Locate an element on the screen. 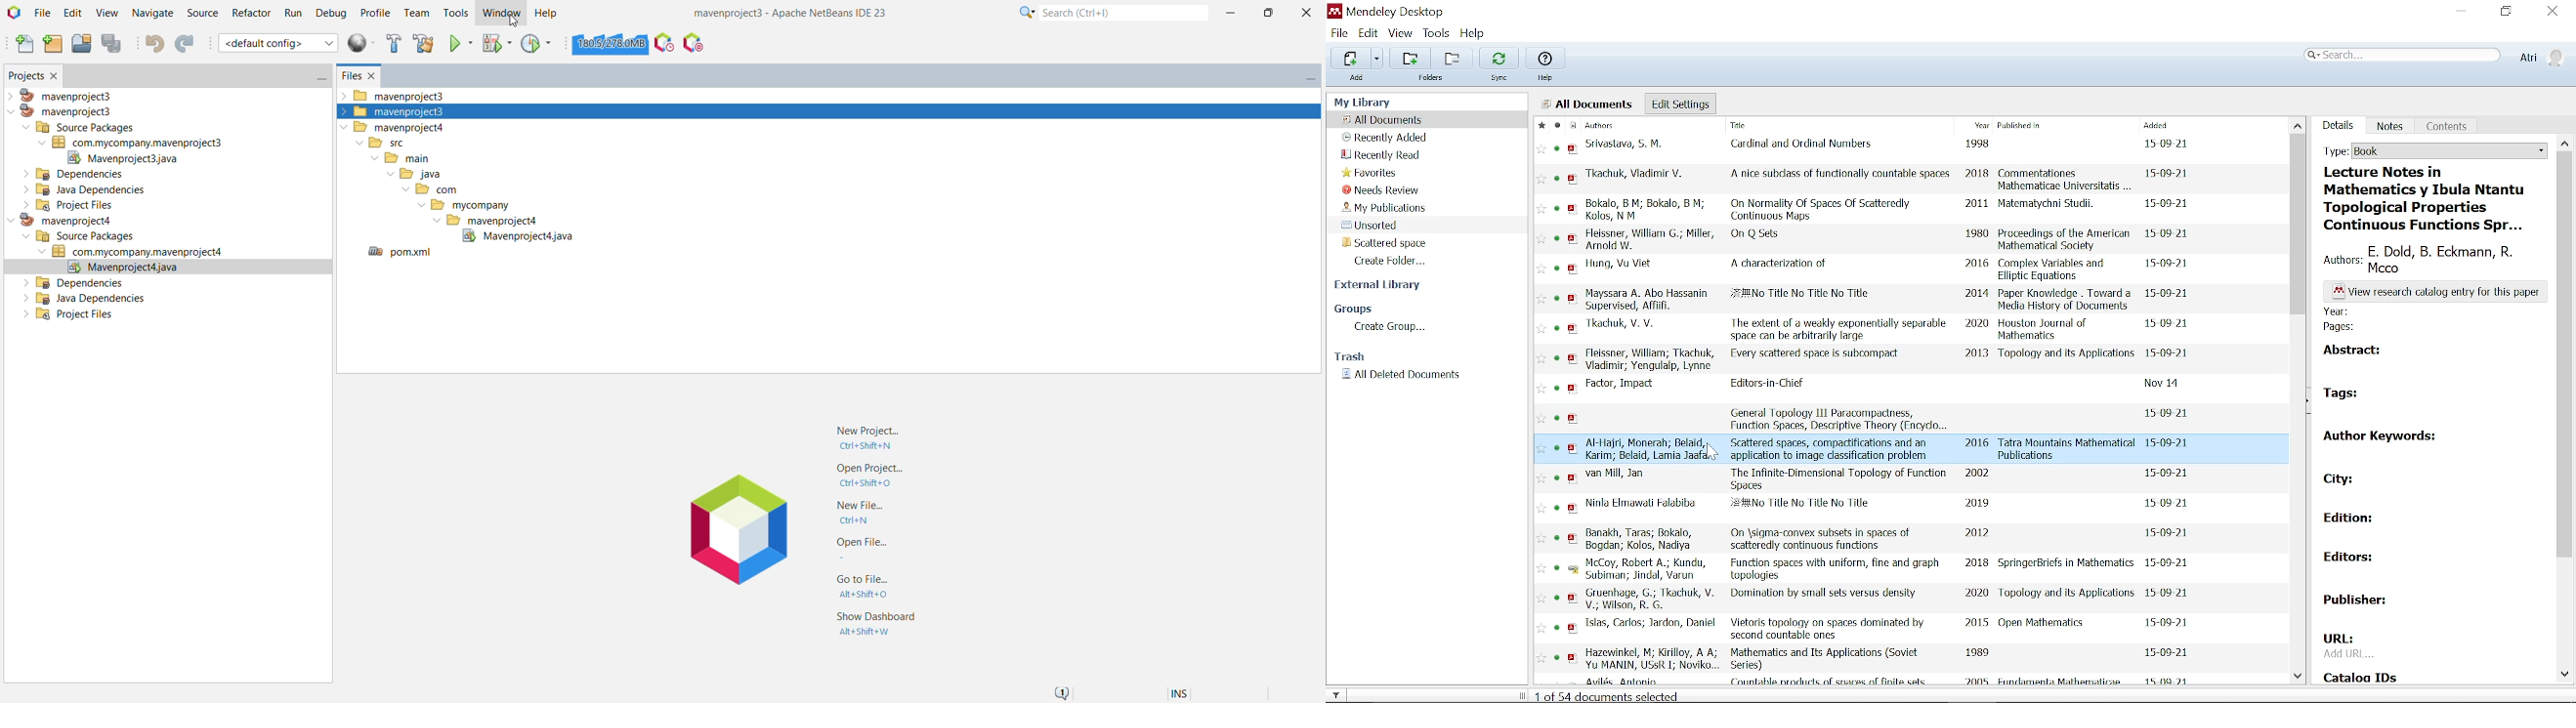 The image size is (2576, 728). 2011 is located at coordinates (1976, 203).